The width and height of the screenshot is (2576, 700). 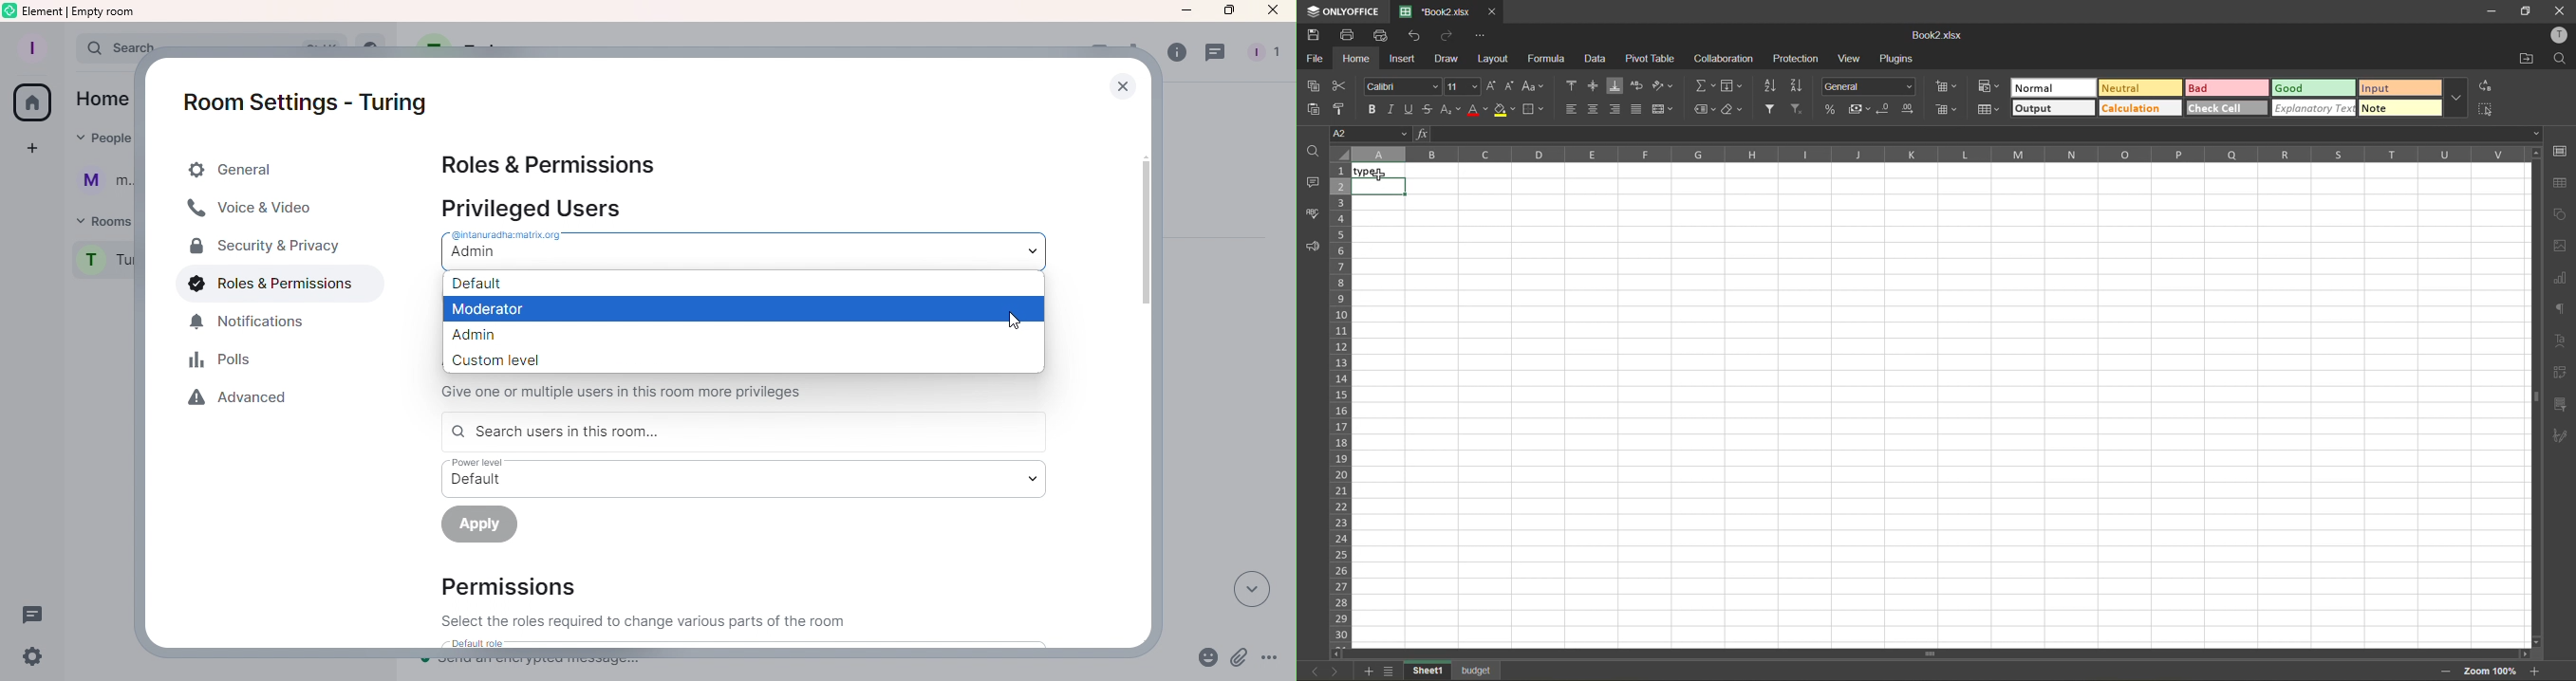 I want to click on save, so click(x=1314, y=35).